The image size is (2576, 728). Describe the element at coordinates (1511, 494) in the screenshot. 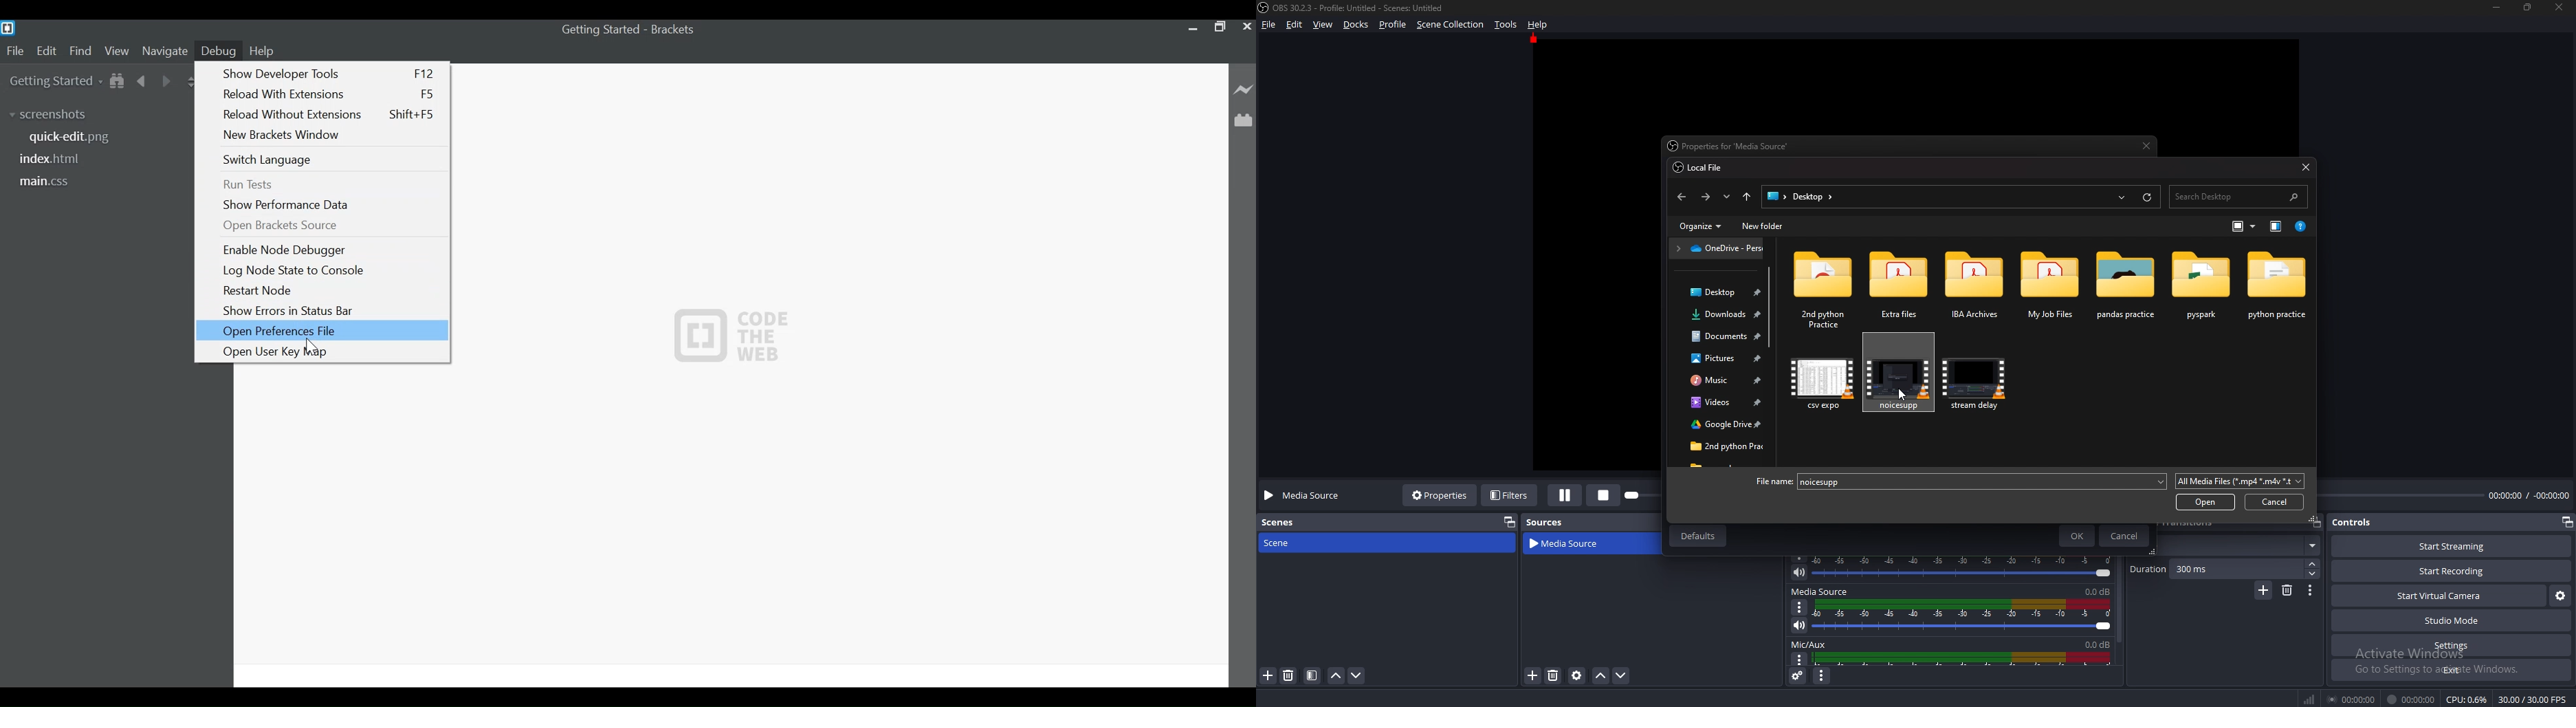

I see `Filters ` at that location.